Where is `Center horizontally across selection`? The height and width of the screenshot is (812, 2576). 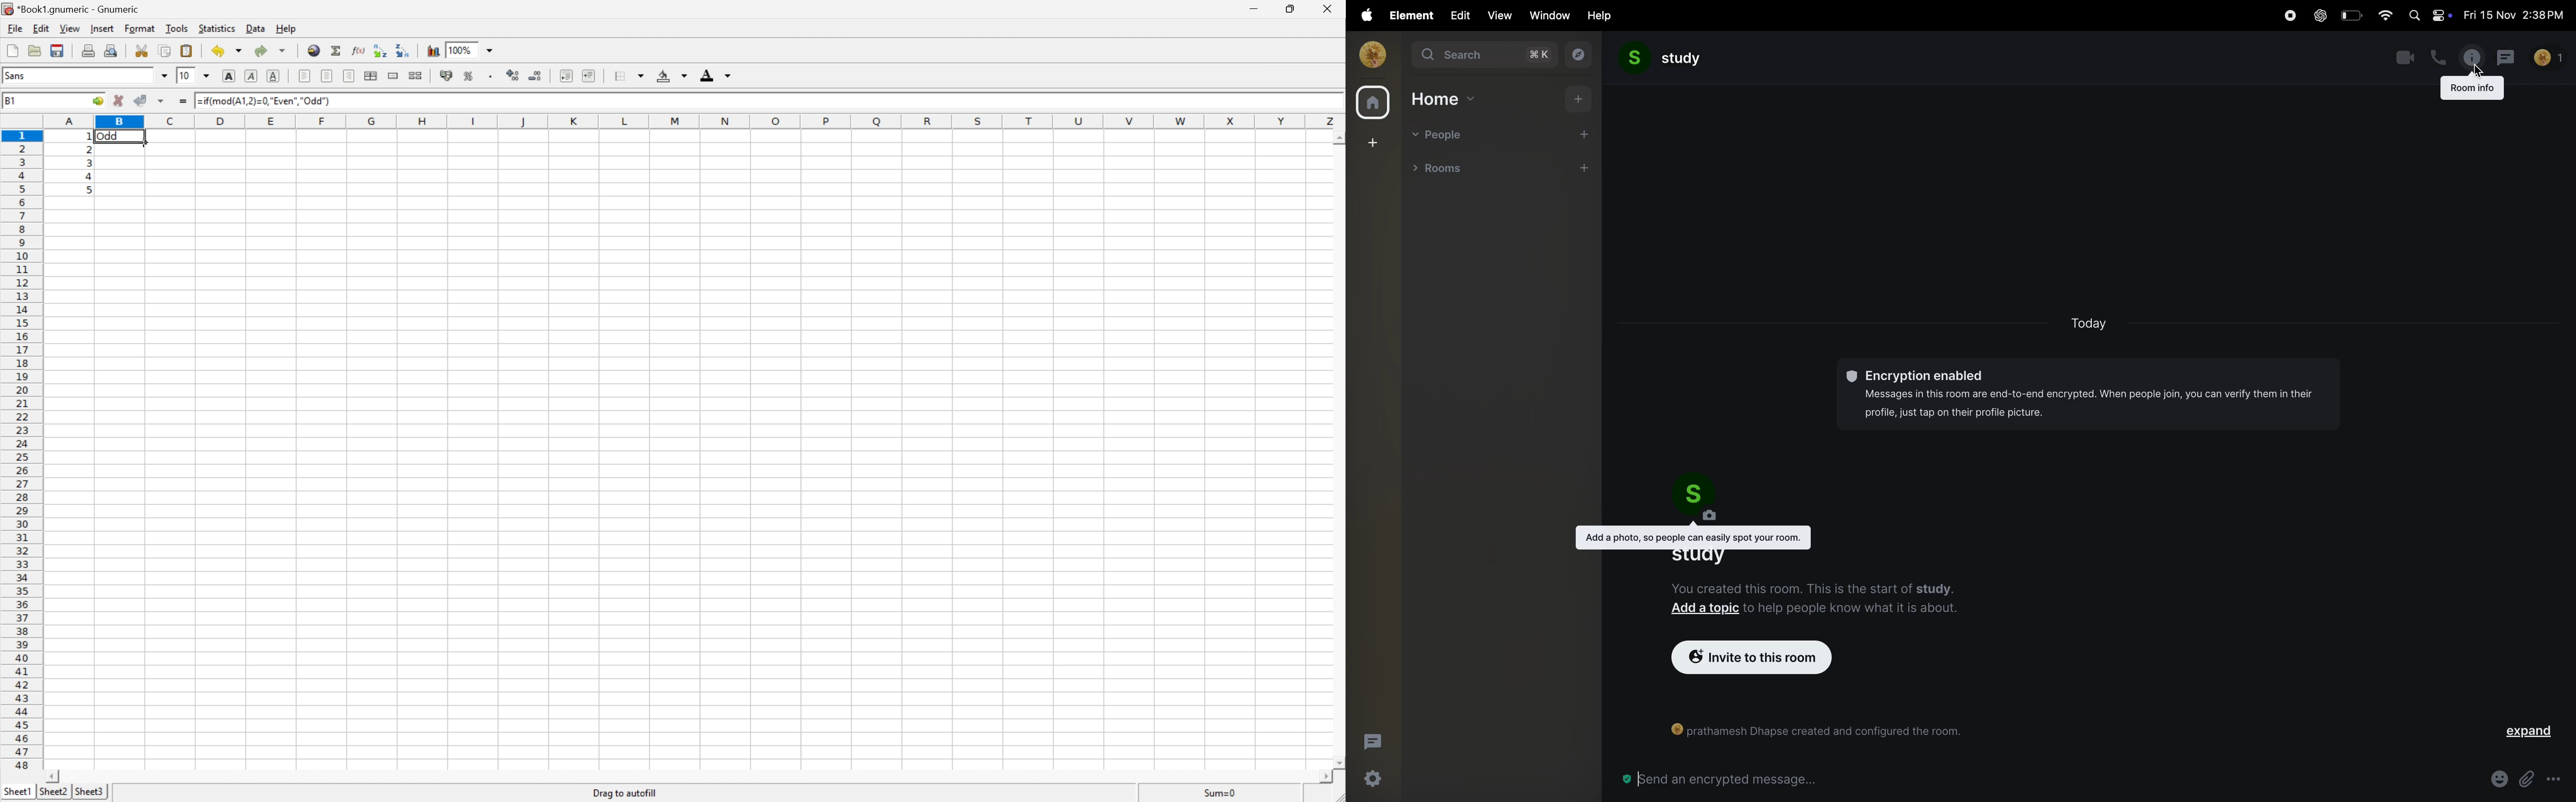 Center horizontally across selection is located at coordinates (373, 76).